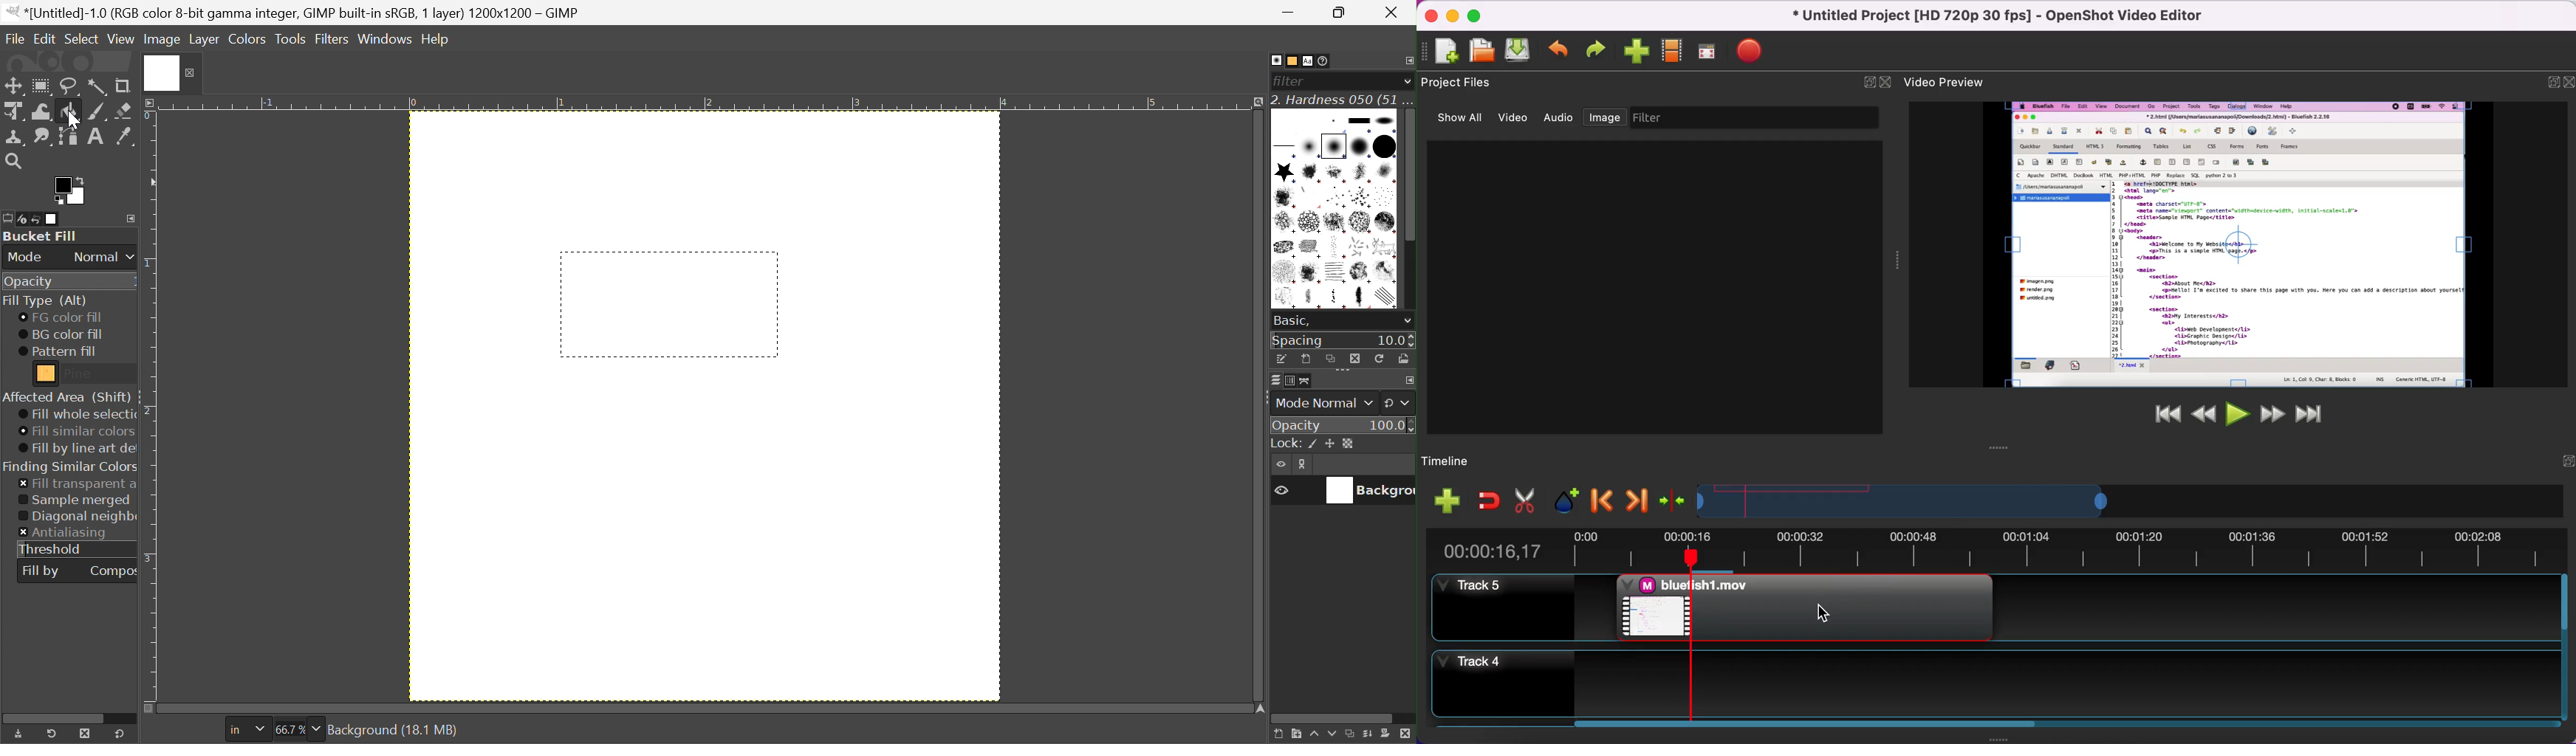 The width and height of the screenshot is (2576, 756). I want to click on FG color fill, so click(59, 317).